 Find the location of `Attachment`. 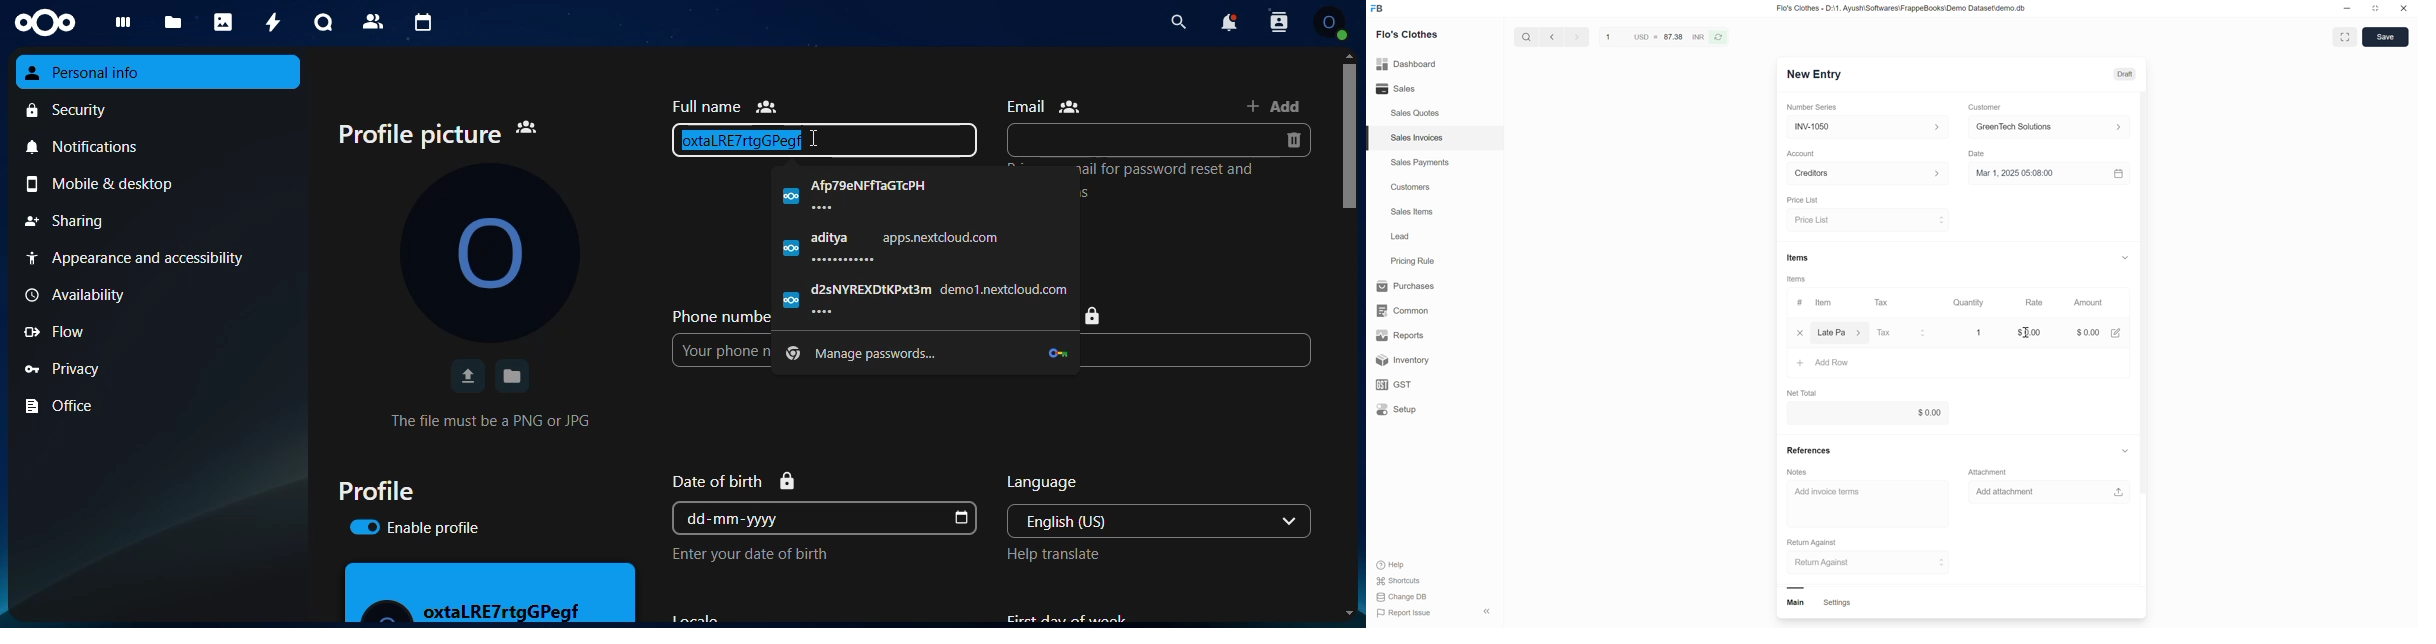

Attachment is located at coordinates (1990, 470).